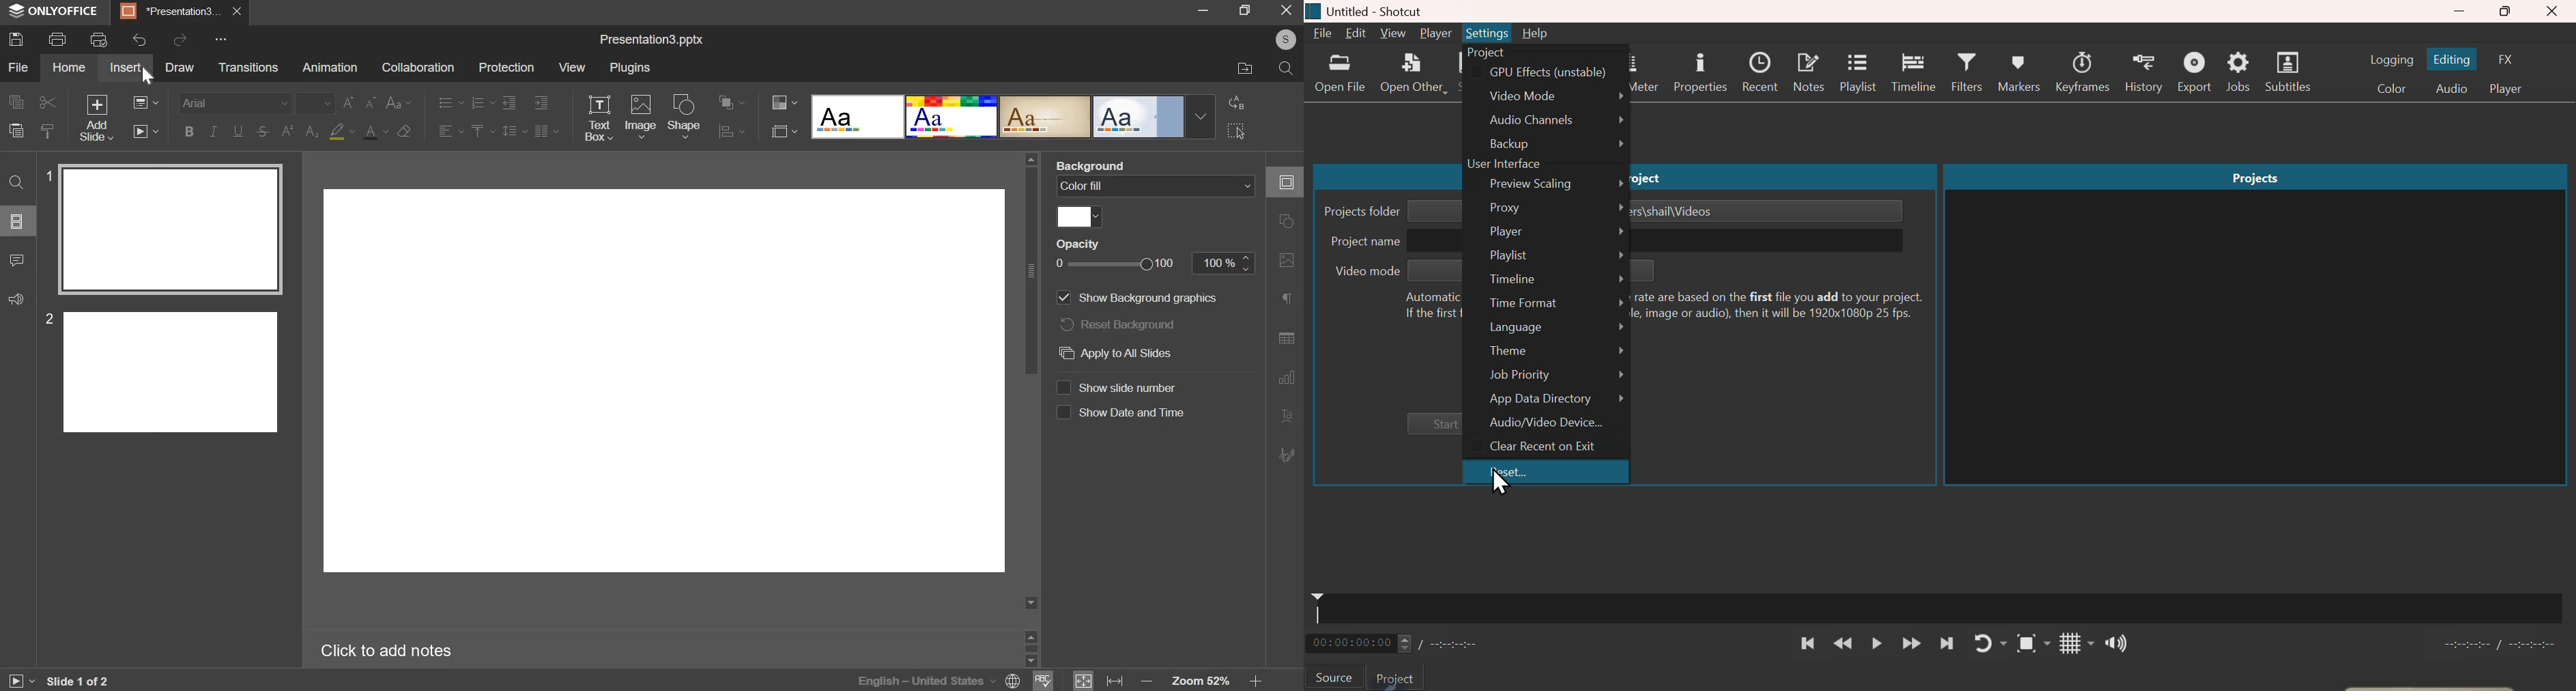  What do you see at coordinates (78, 681) in the screenshot?
I see `active slide out of total slides` at bounding box center [78, 681].